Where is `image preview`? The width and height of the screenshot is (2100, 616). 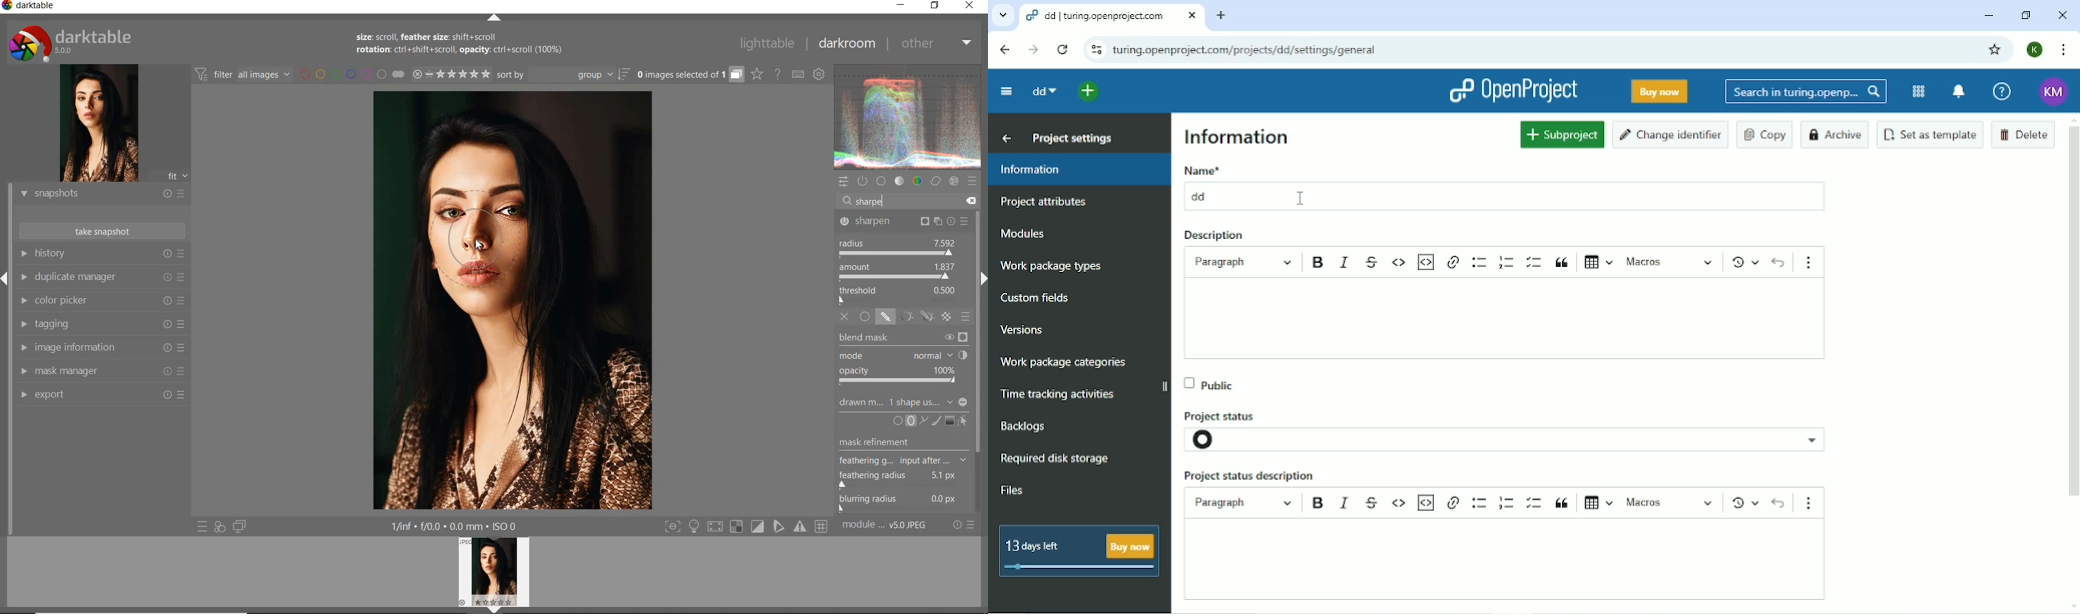 image preview is located at coordinates (95, 123).